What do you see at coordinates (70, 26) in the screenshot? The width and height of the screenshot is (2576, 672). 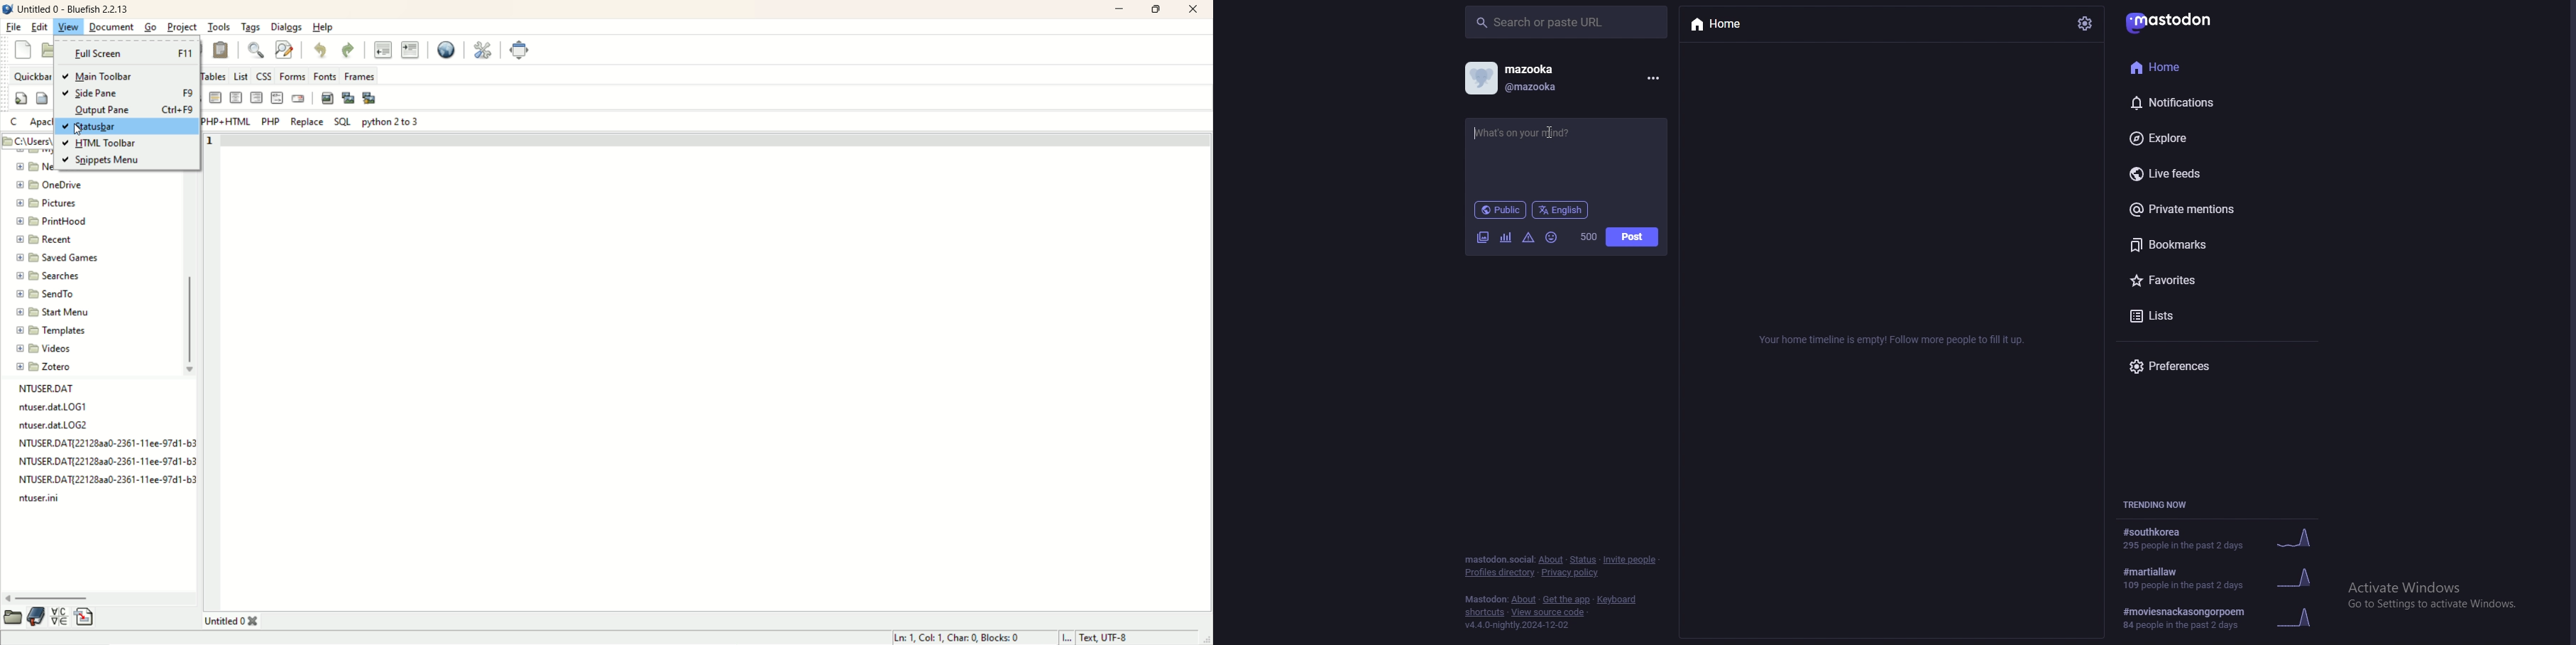 I see `view` at bounding box center [70, 26].